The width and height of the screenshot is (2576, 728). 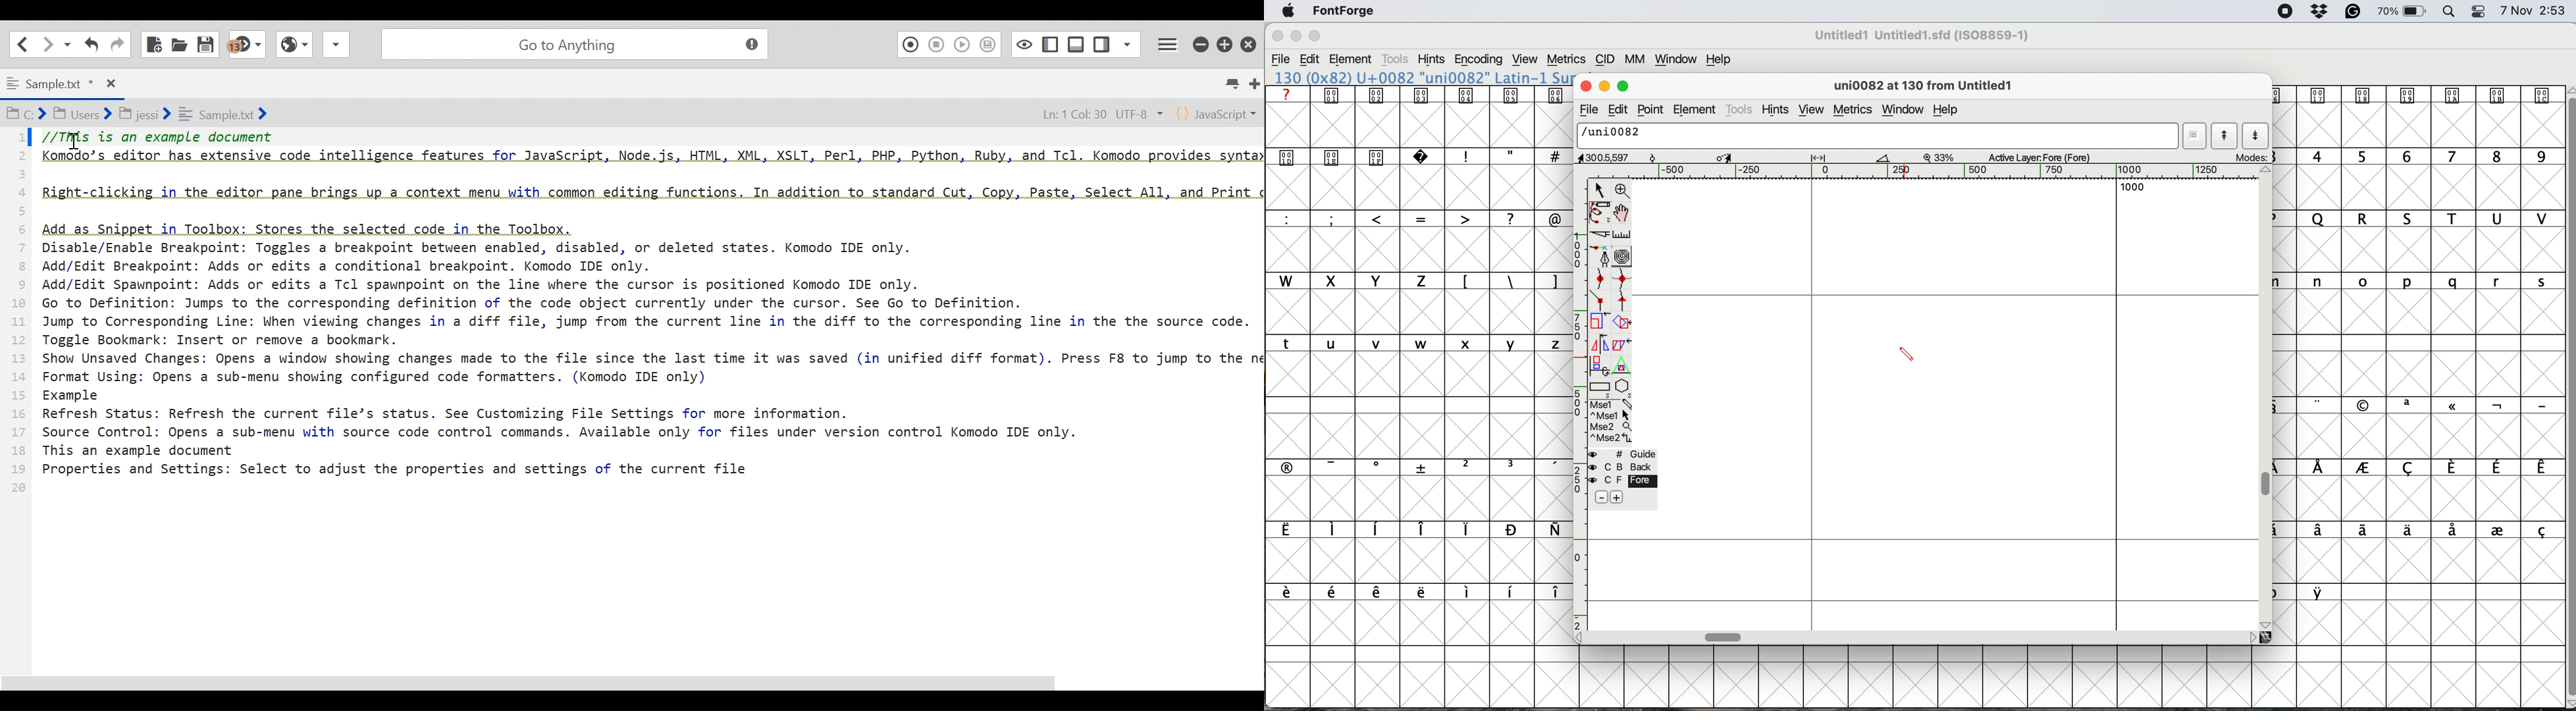 What do you see at coordinates (990, 43) in the screenshot?
I see `Save Macro to Toolboz as Superscript` at bounding box center [990, 43].